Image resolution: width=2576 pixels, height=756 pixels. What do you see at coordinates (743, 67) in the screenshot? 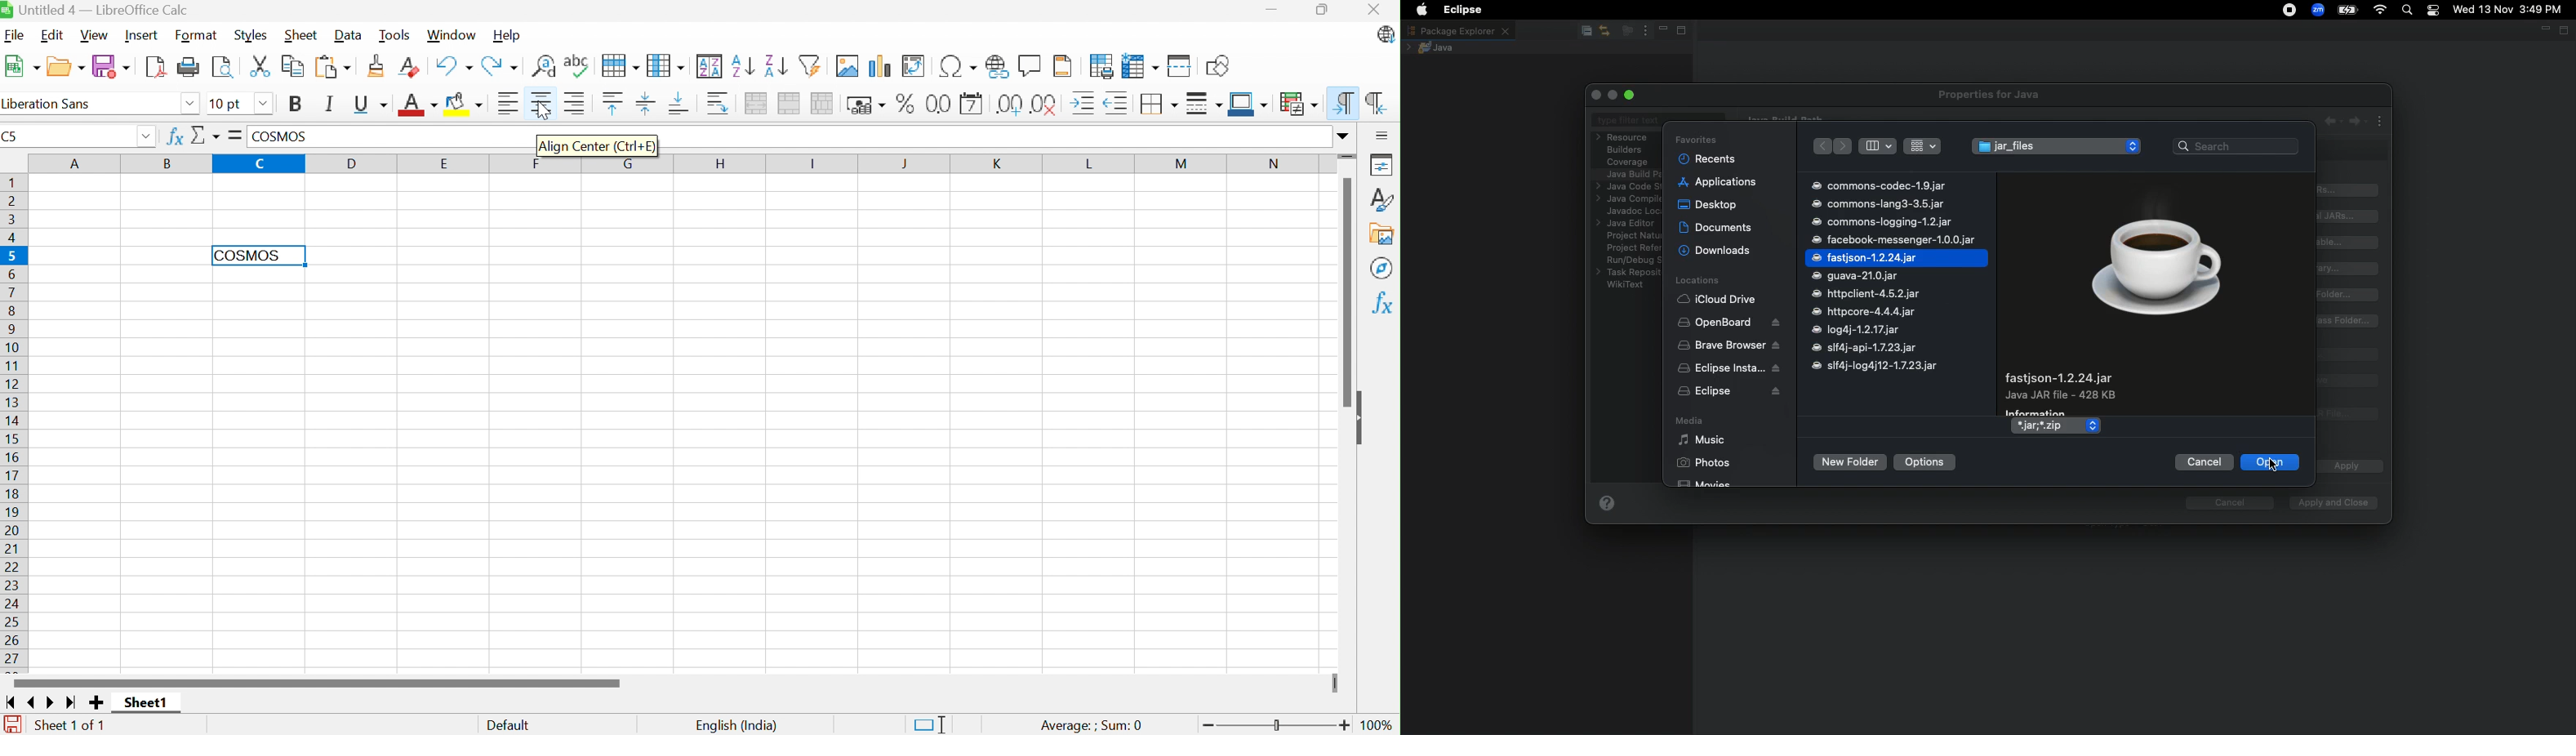
I see `Sort Ascending` at bounding box center [743, 67].